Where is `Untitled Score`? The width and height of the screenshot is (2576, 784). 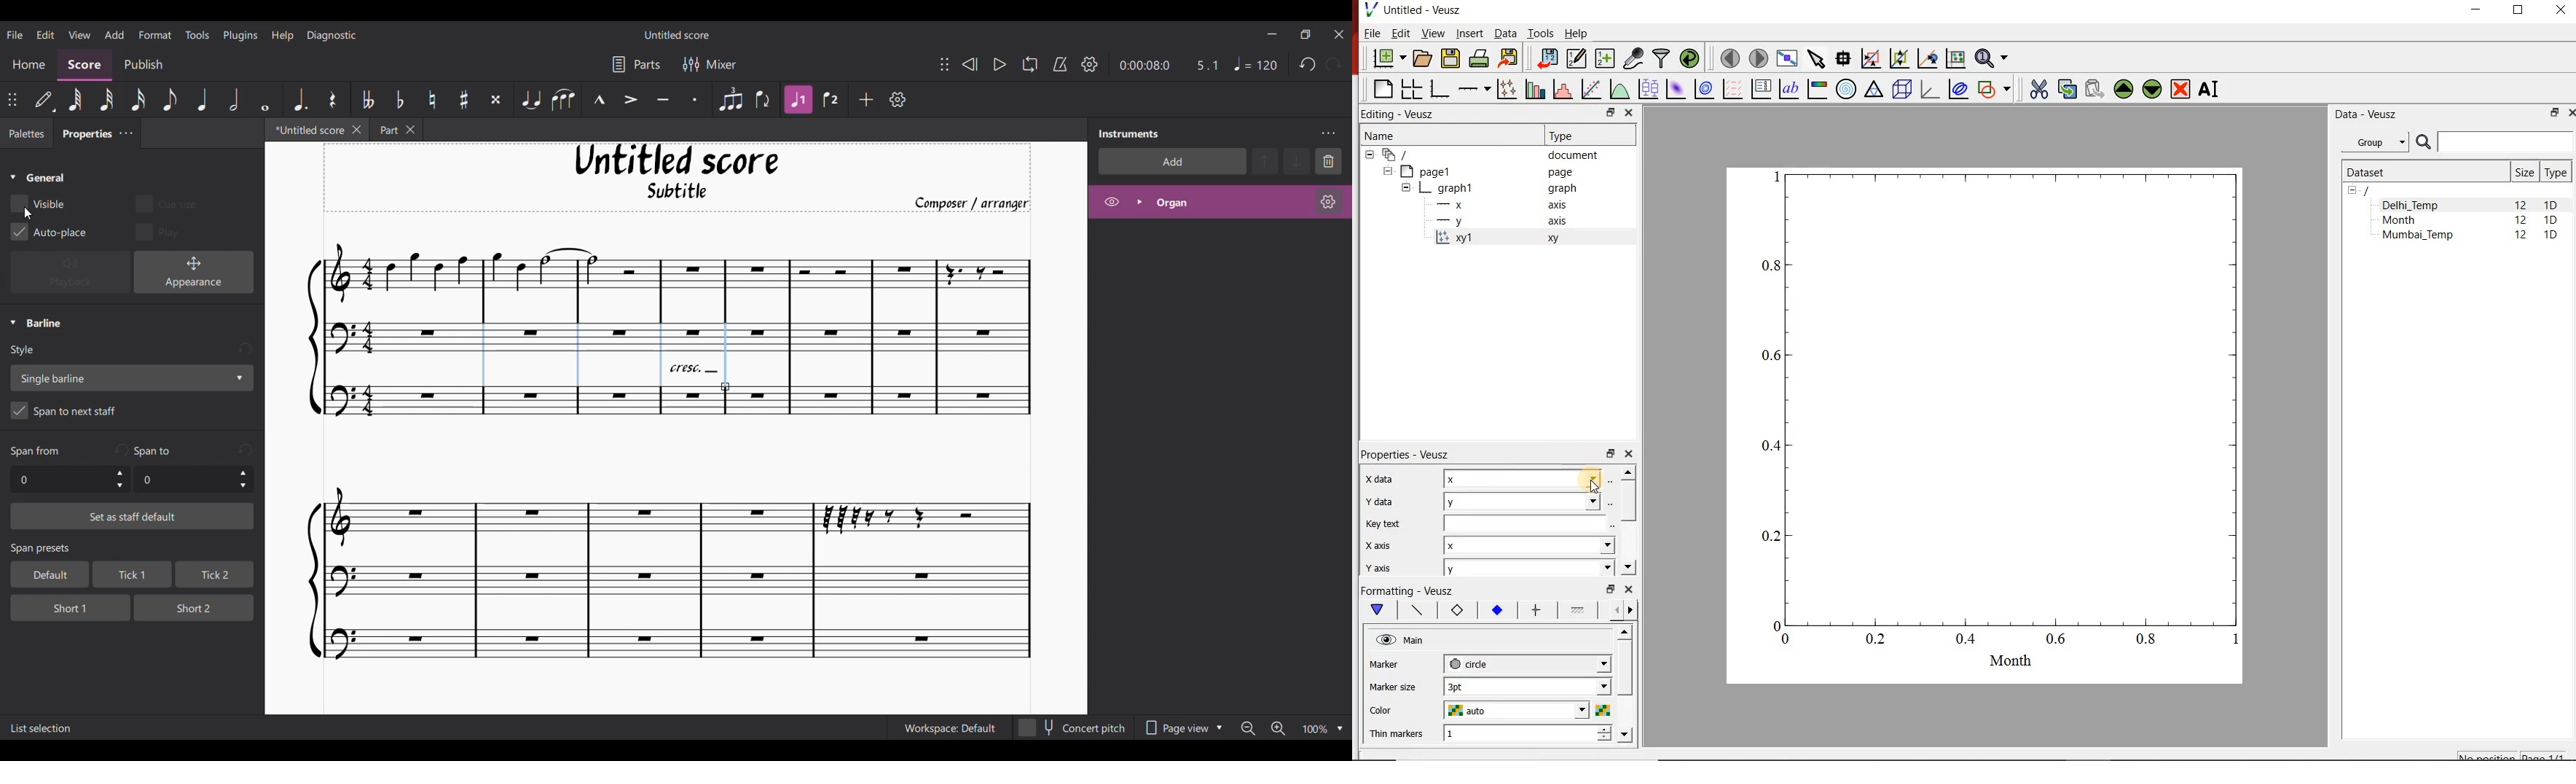 Untitled Score is located at coordinates (677, 160).